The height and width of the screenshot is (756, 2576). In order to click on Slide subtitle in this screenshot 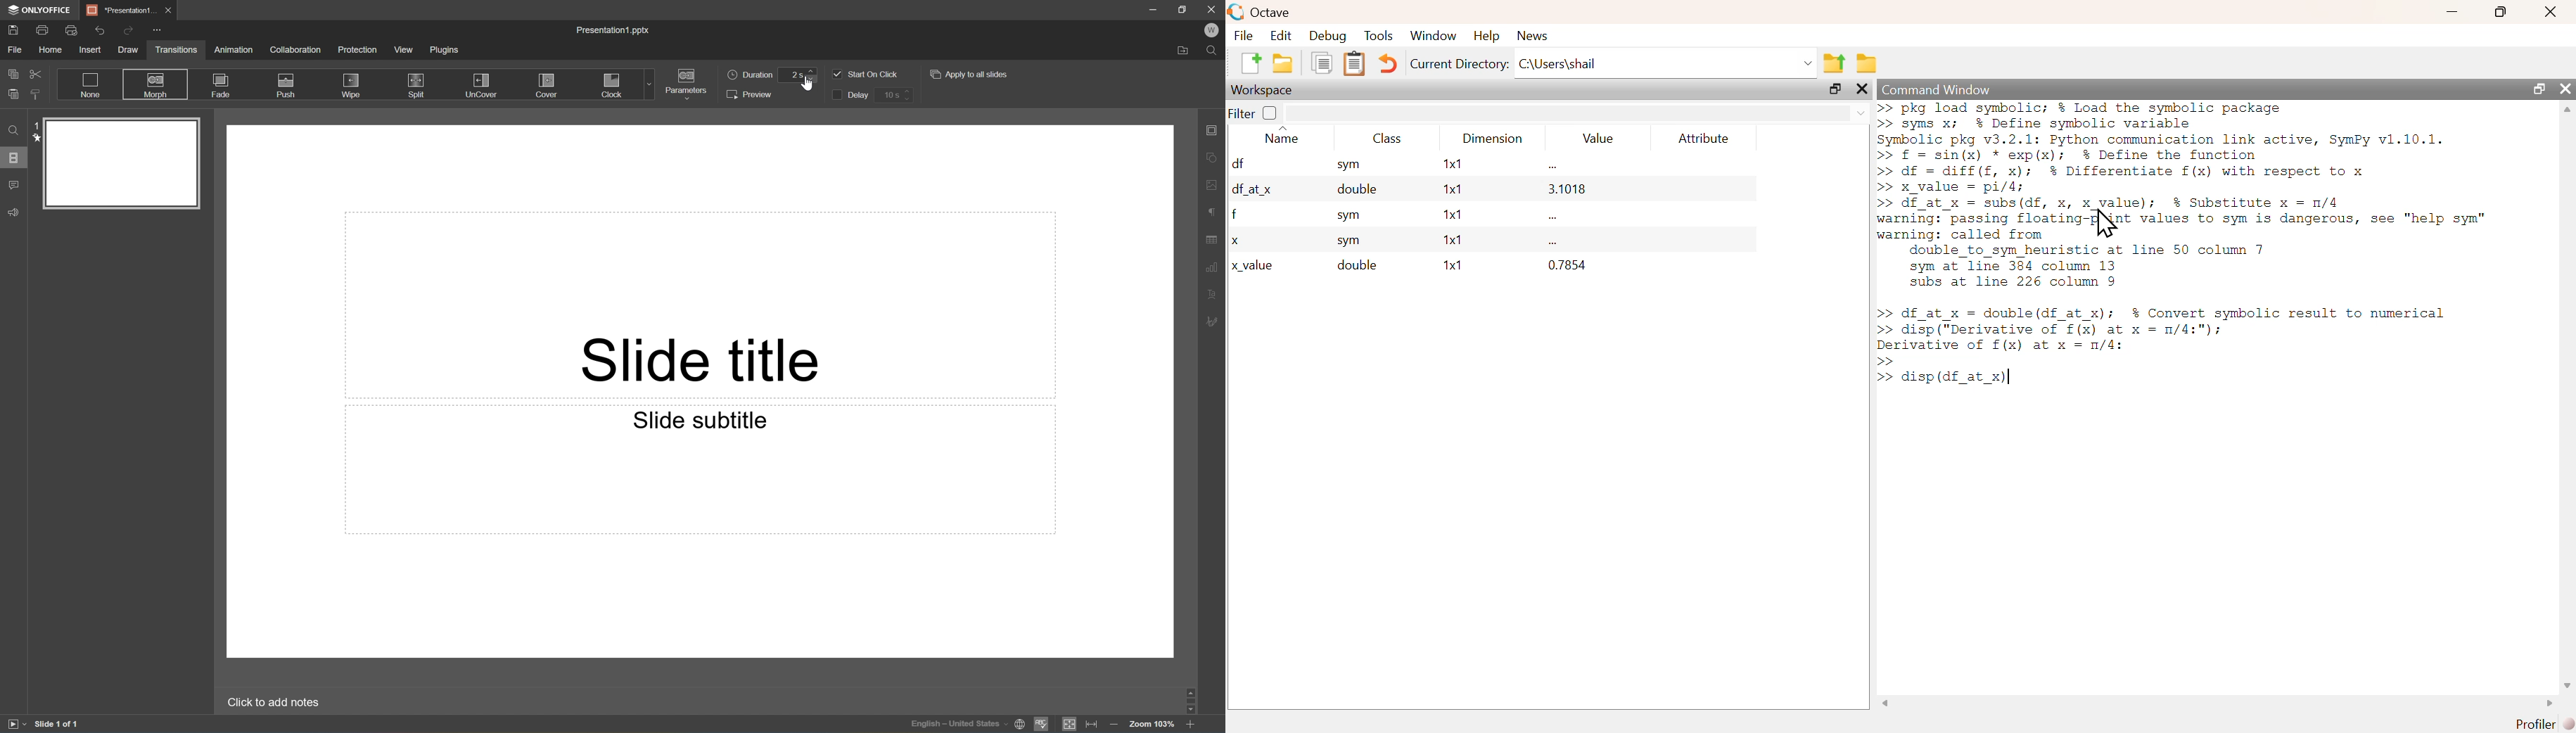, I will do `click(704, 420)`.